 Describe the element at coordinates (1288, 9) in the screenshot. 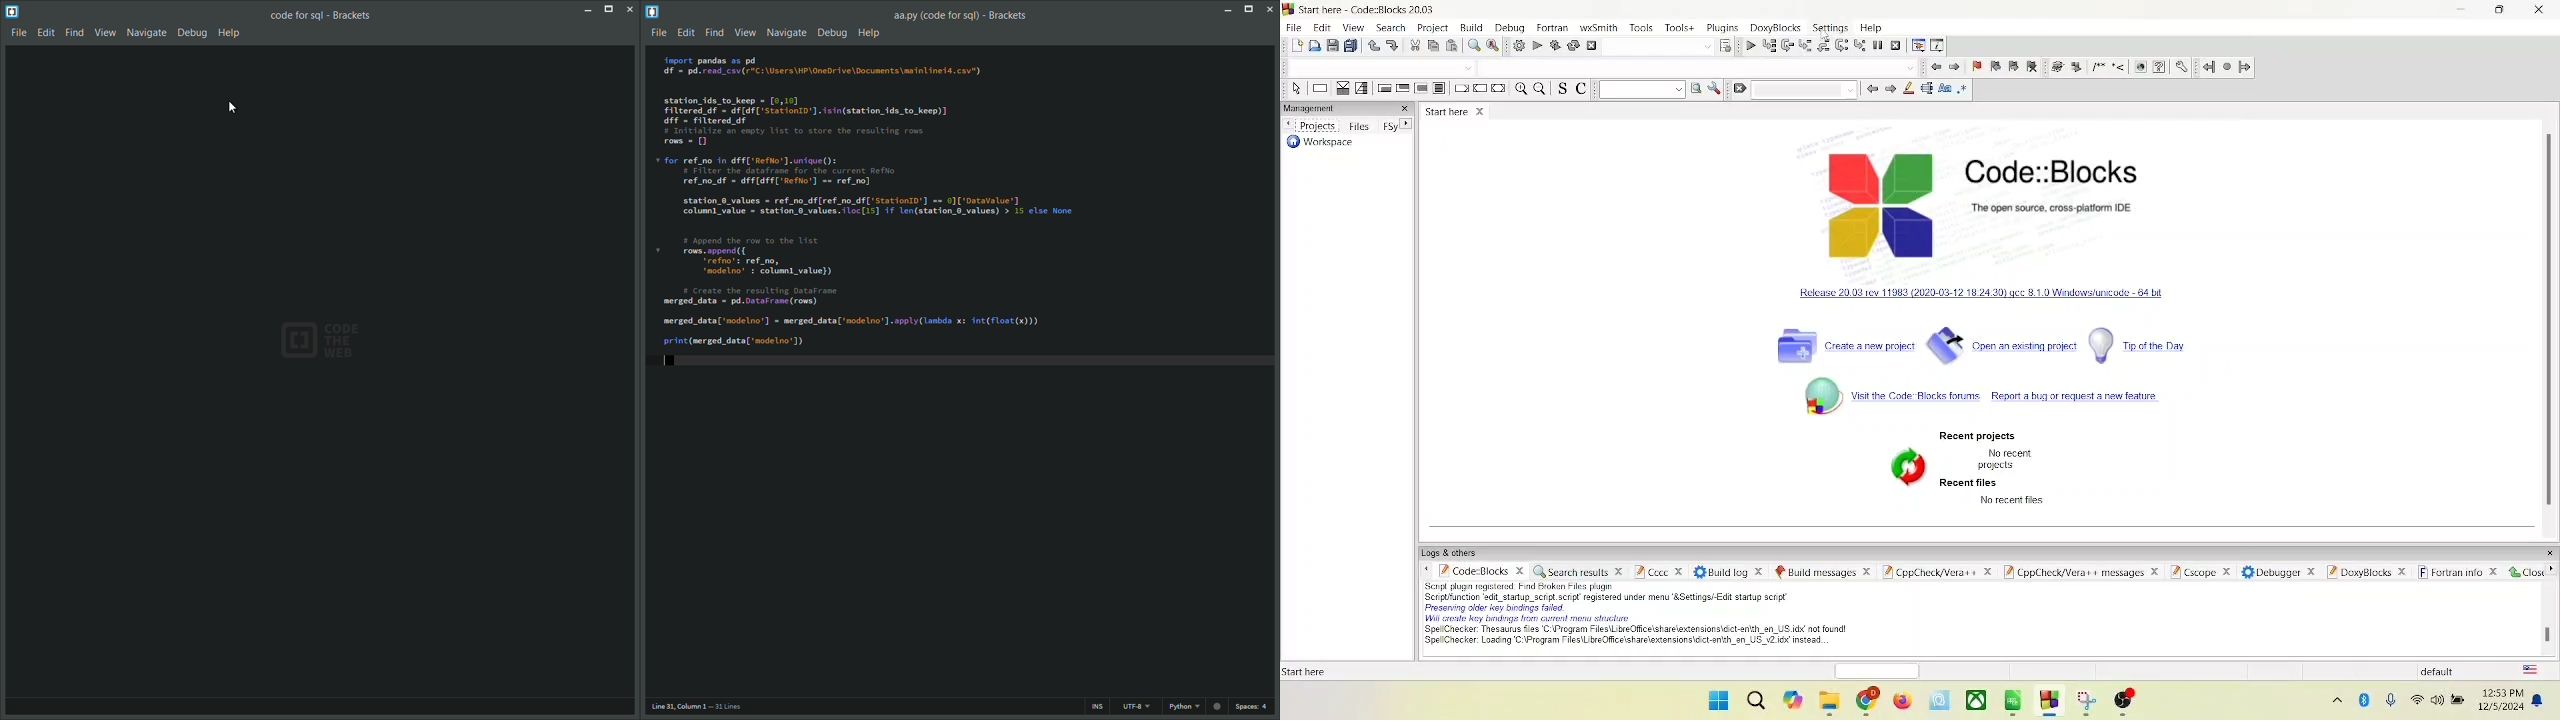

I see `logo` at that location.